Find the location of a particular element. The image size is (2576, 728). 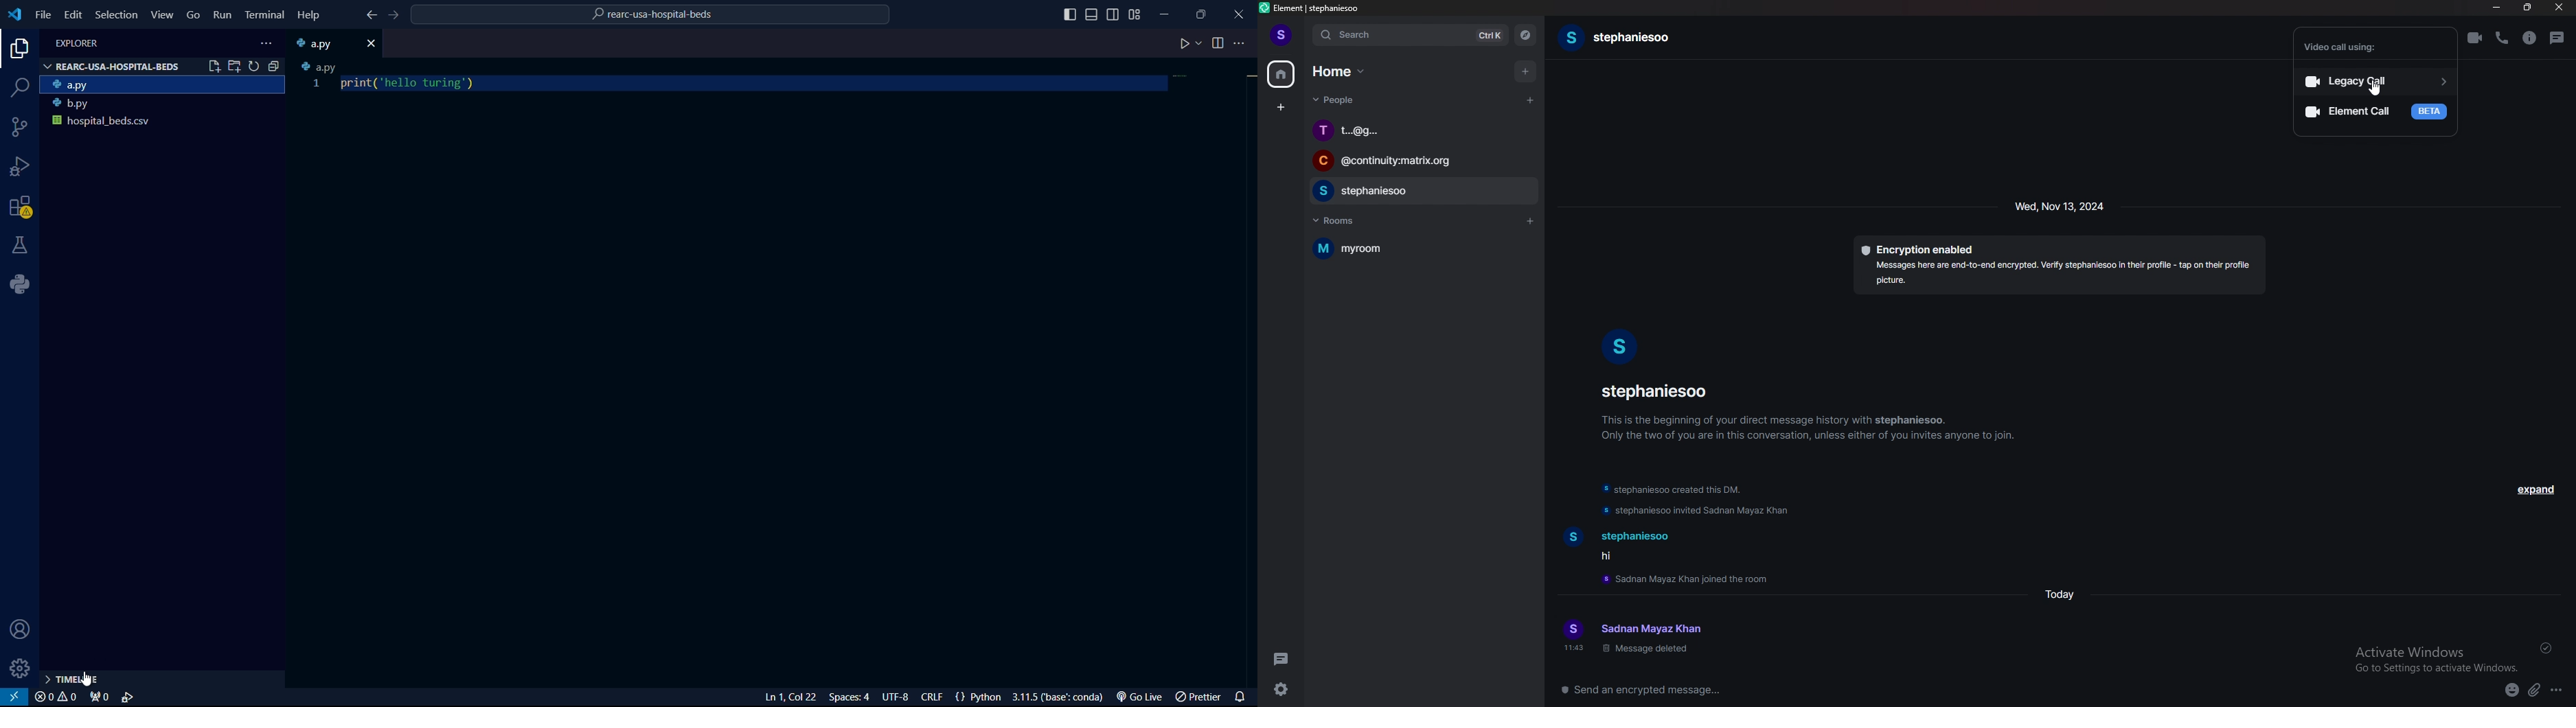

delivered is located at coordinates (2546, 649).